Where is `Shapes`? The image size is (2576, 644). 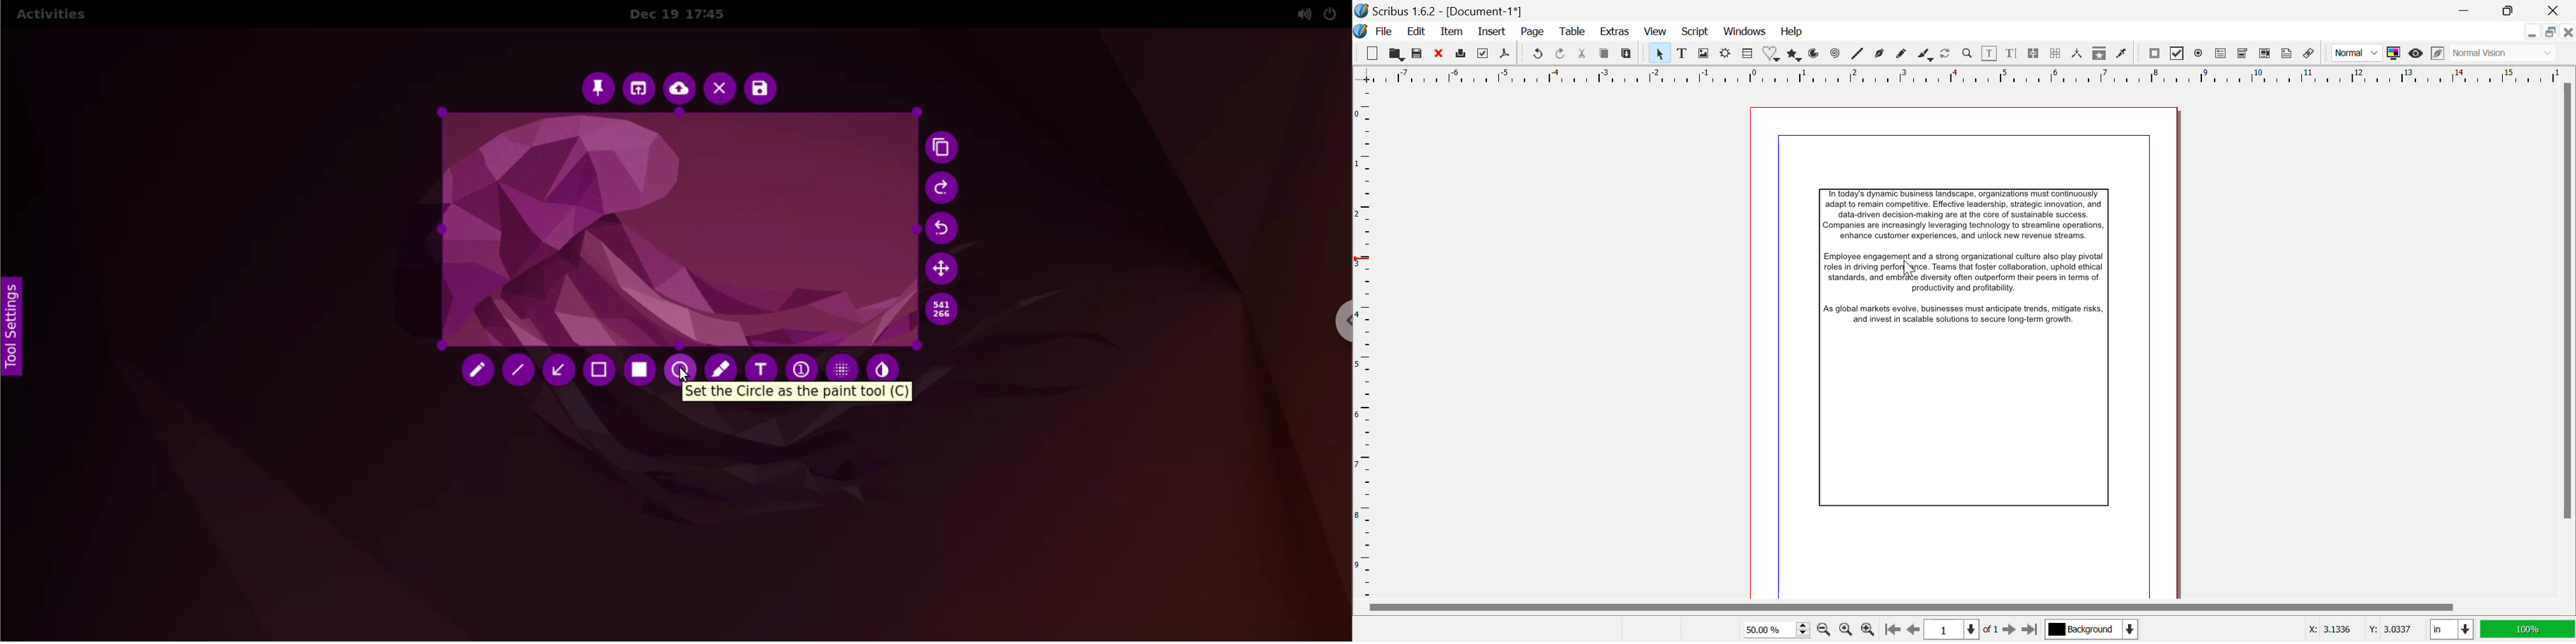
Shapes is located at coordinates (1772, 54).